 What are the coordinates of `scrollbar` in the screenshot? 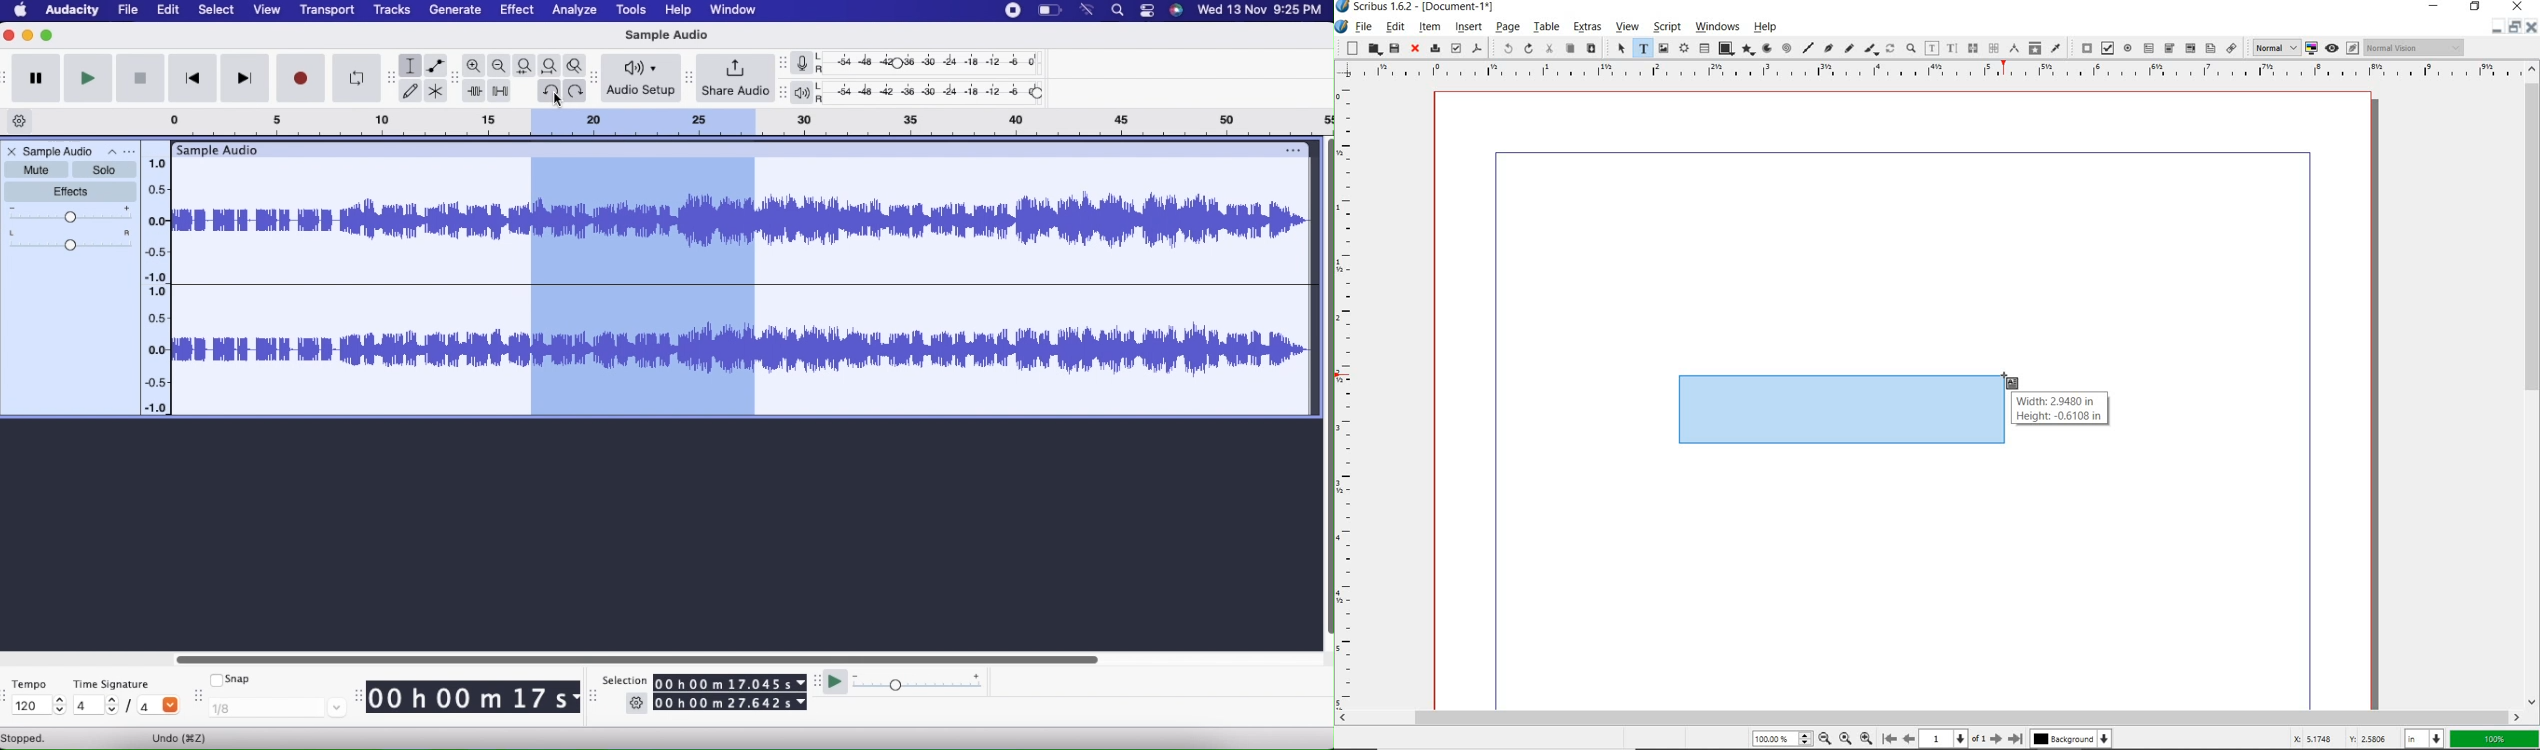 It's located at (1930, 718).